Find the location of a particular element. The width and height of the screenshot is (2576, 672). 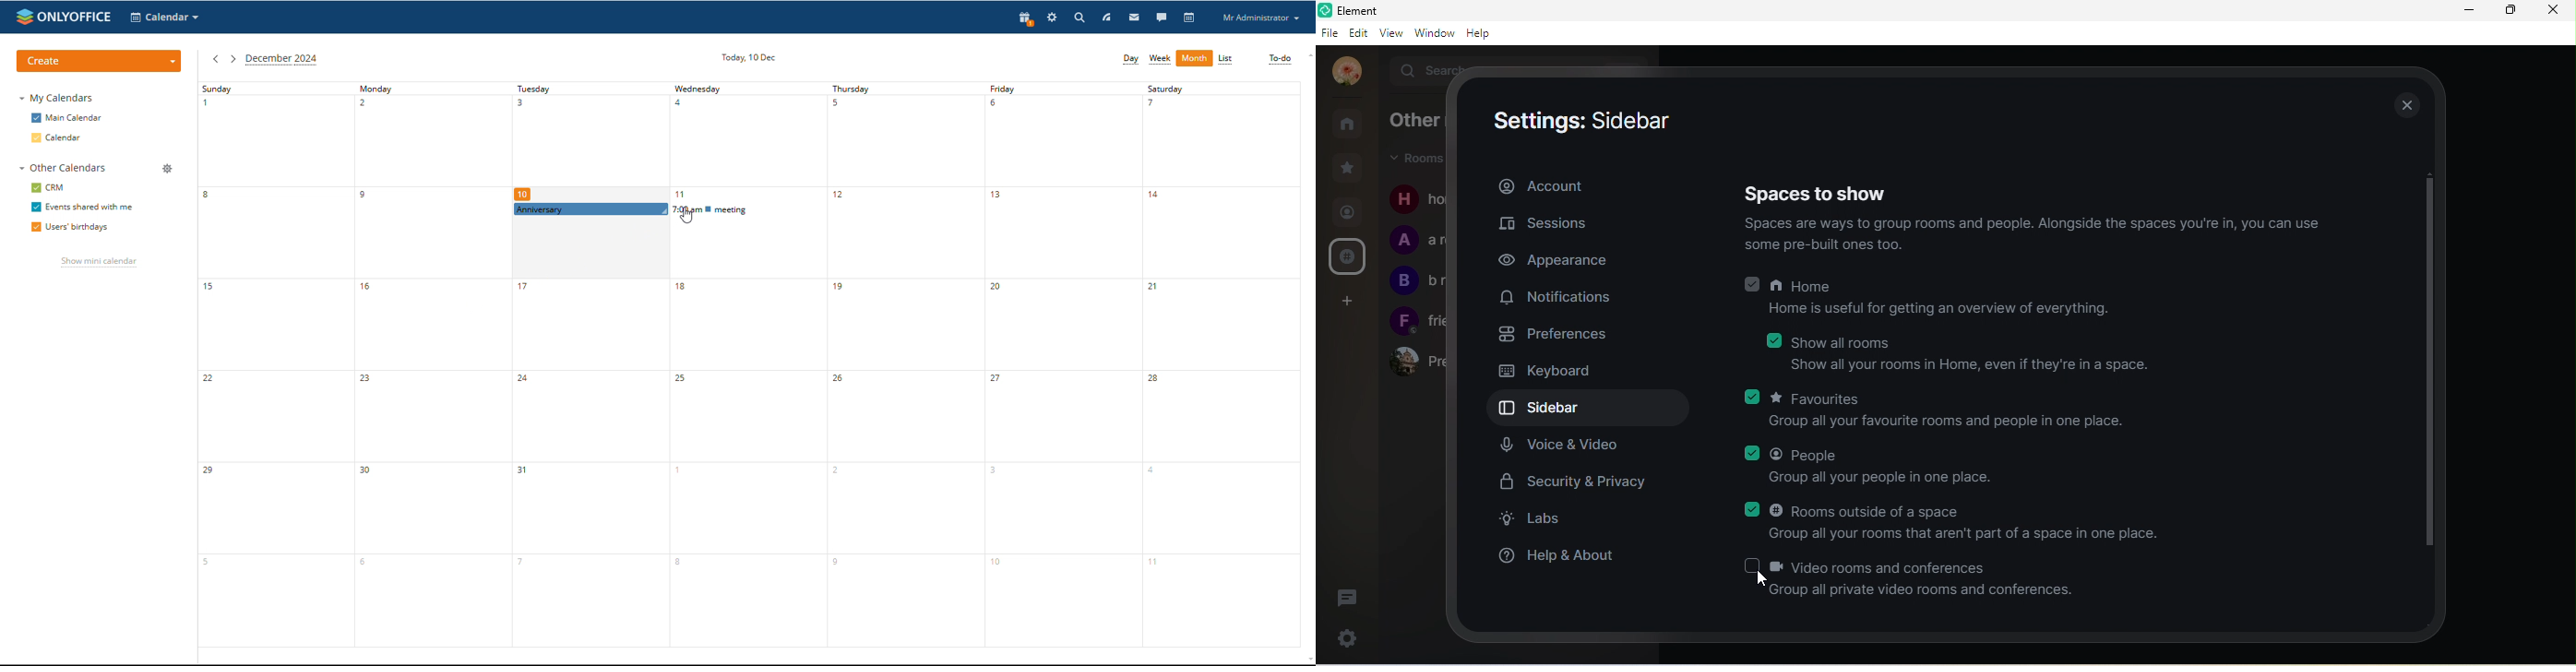

scroll up is located at coordinates (1308, 55).